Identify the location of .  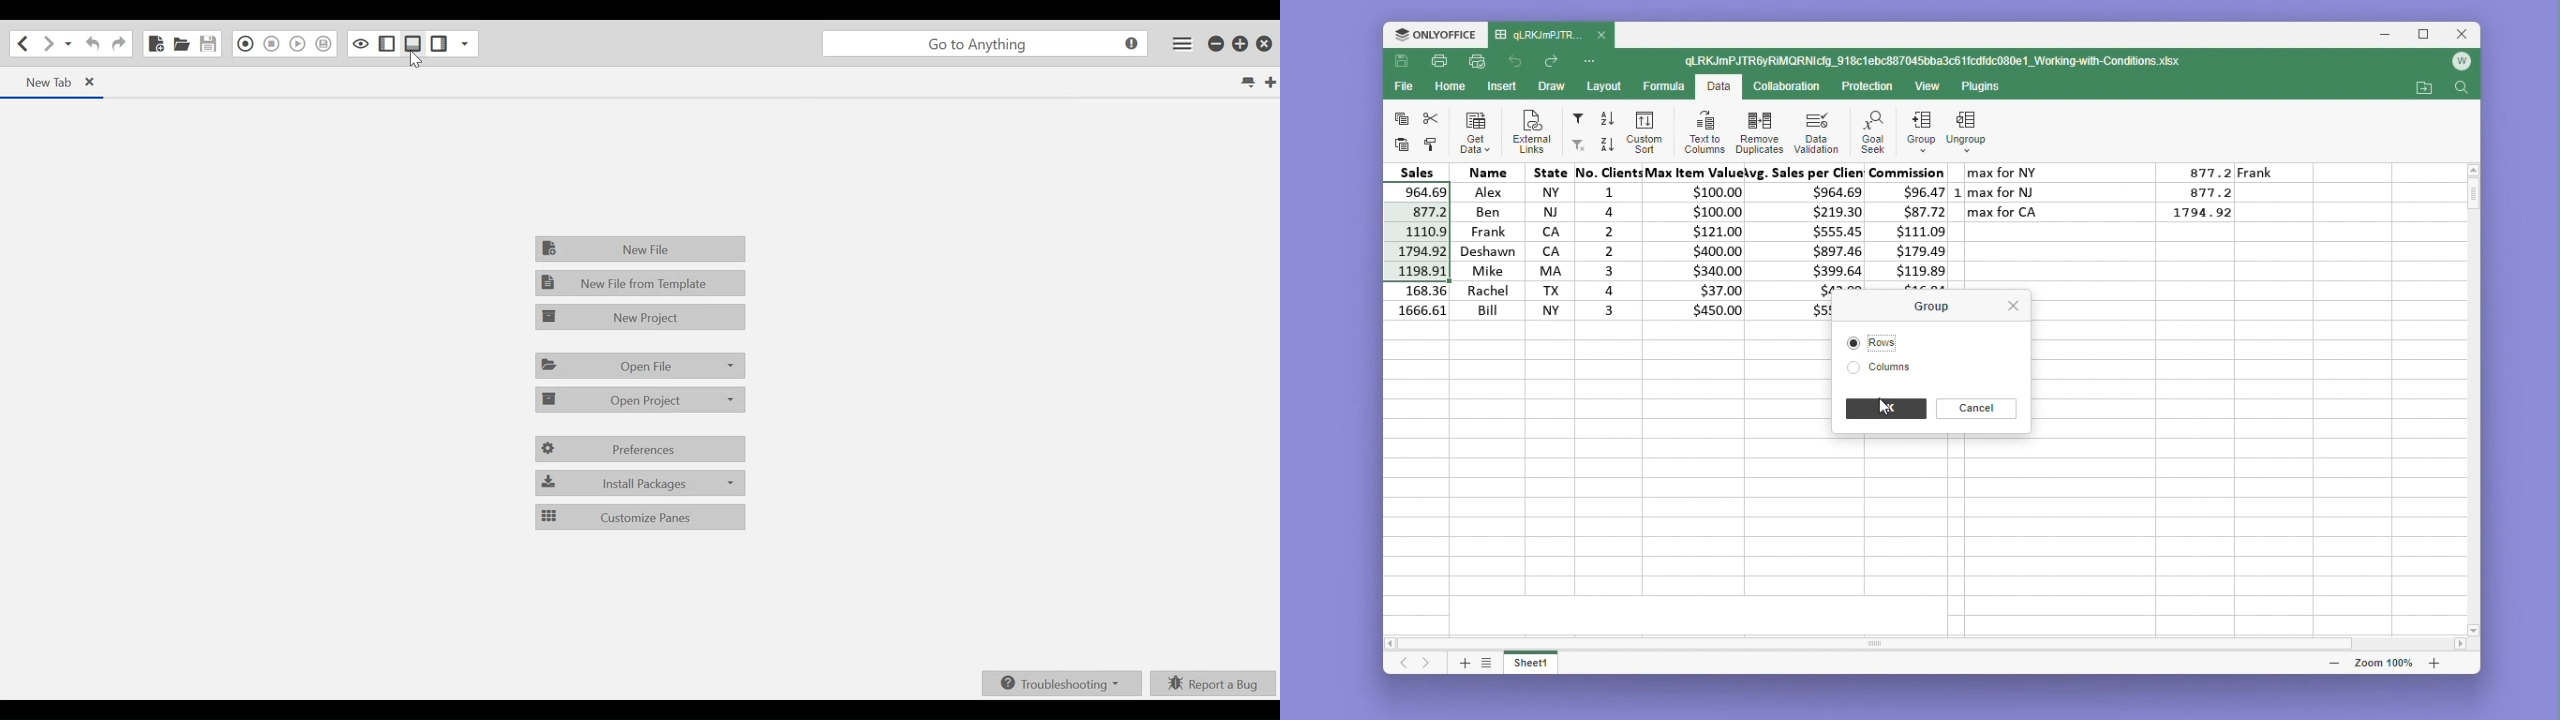
(1452, 86).